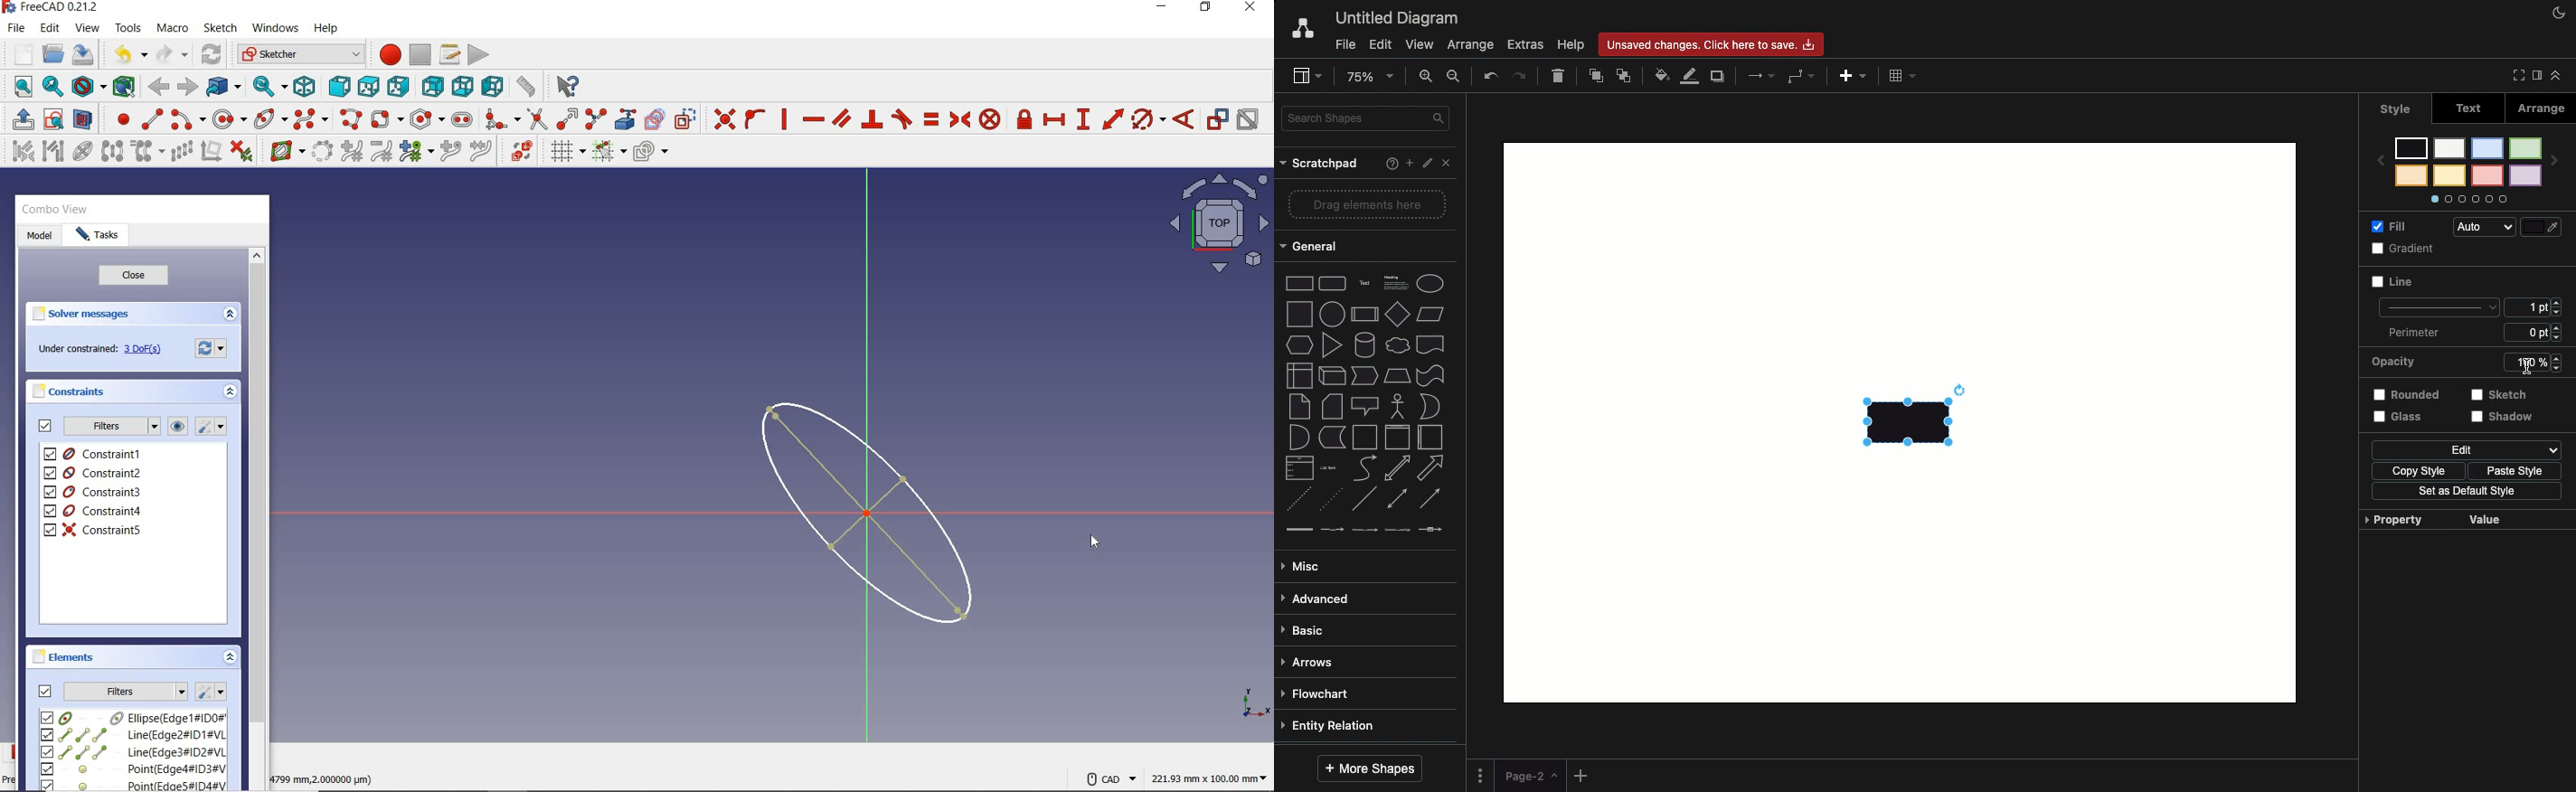 Image resolution: width=2576 pixels, height=812 pixels. I want to click on Rectangle added, so click(1911, 420).